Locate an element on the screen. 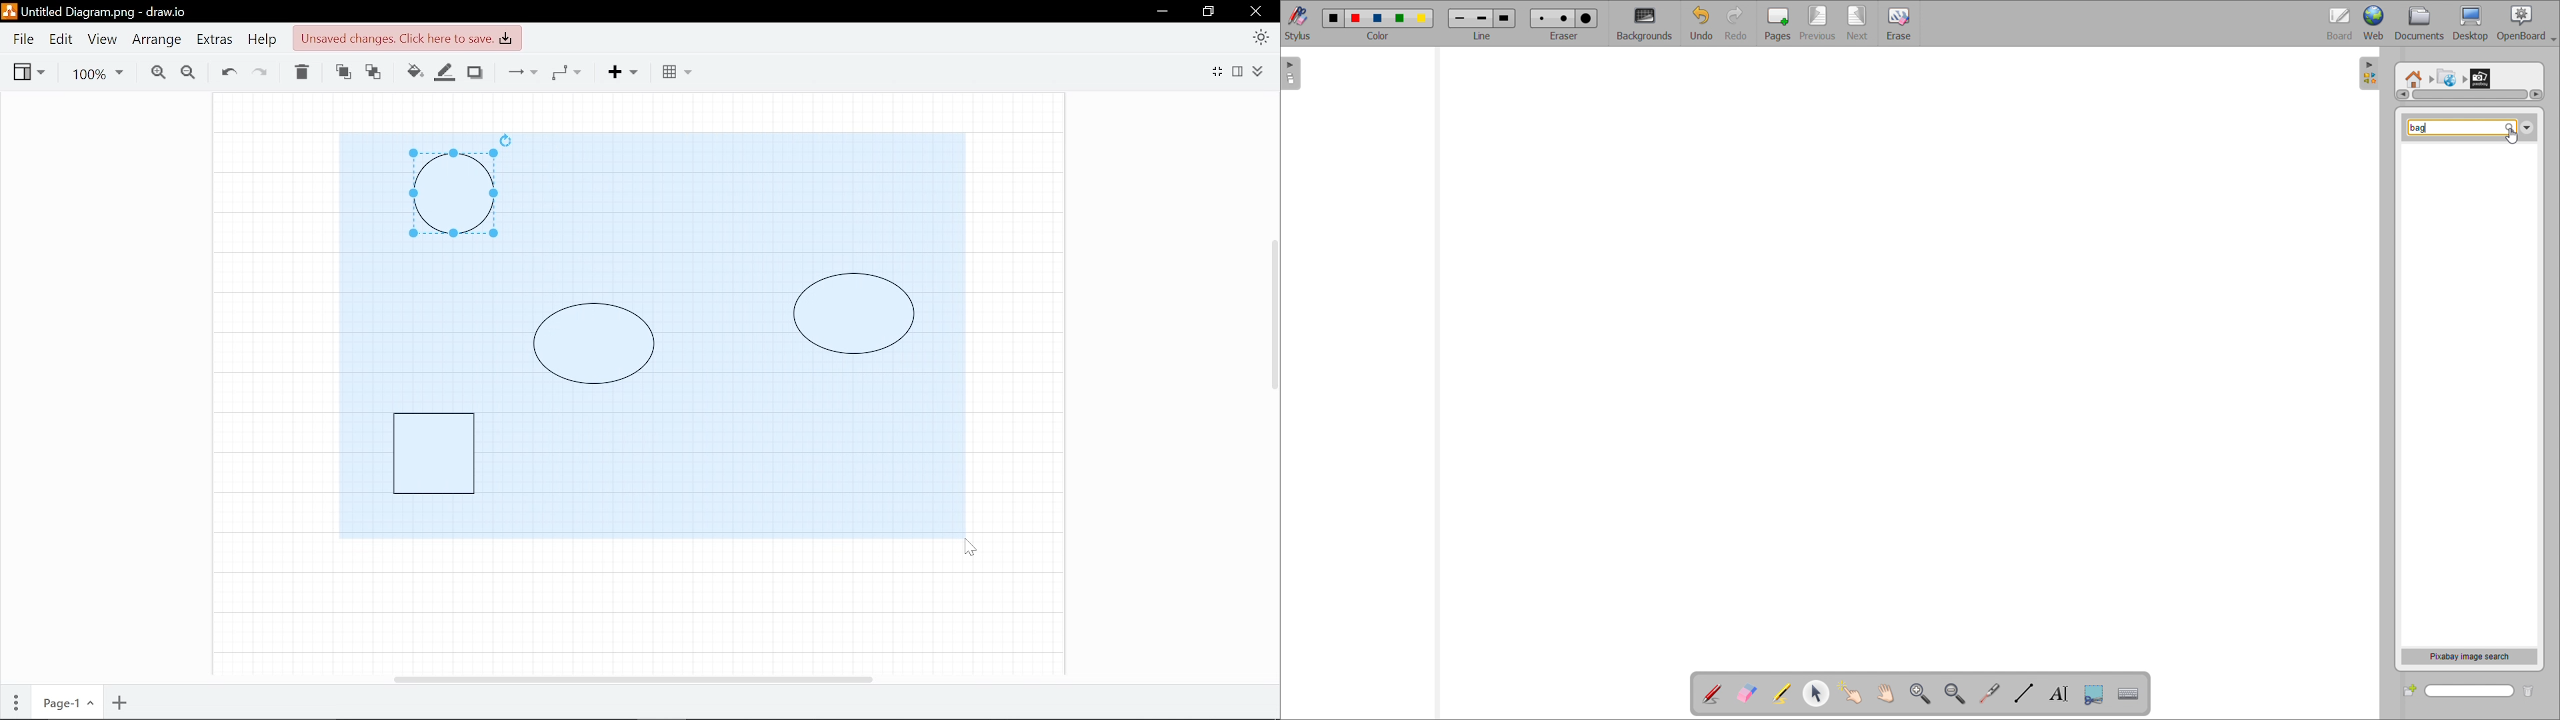  undo is located at coordinates (1701, 23).